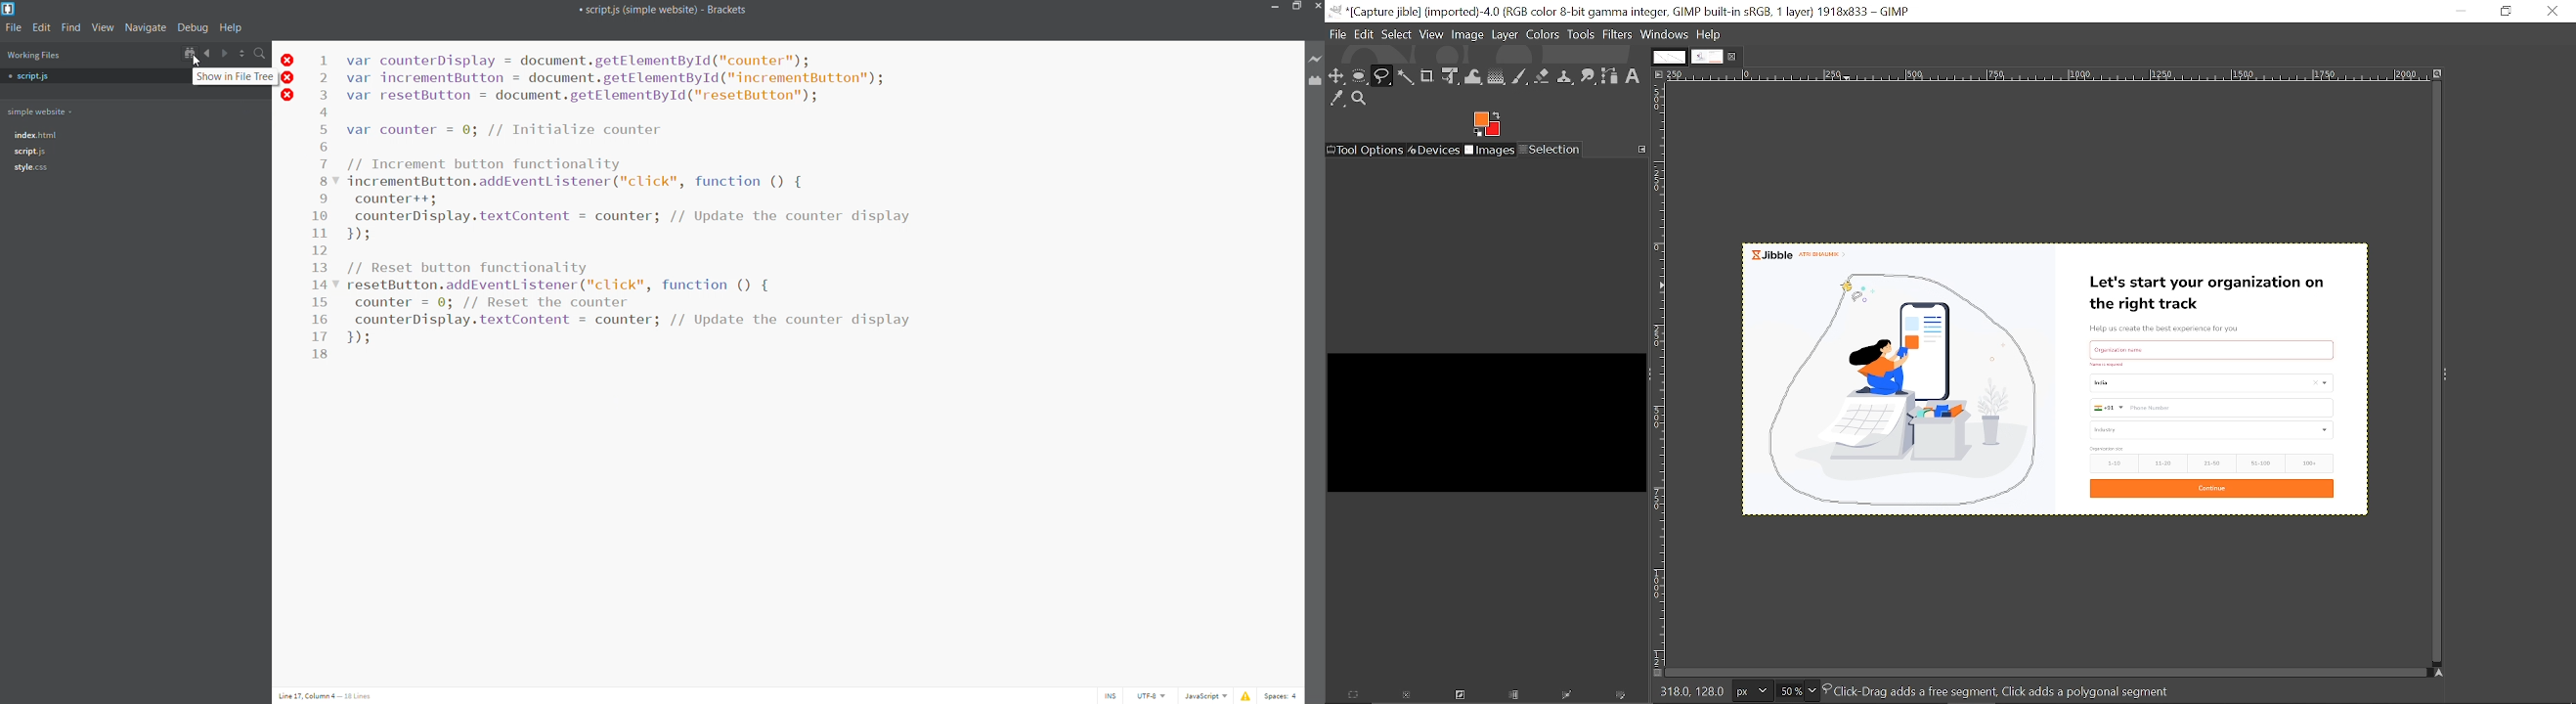 The width and height of the screenshot is (2576, 728). What do you see at coordinates (29, 151) in the screenshot?
I see `script.js` at bounding box center [29, 151].